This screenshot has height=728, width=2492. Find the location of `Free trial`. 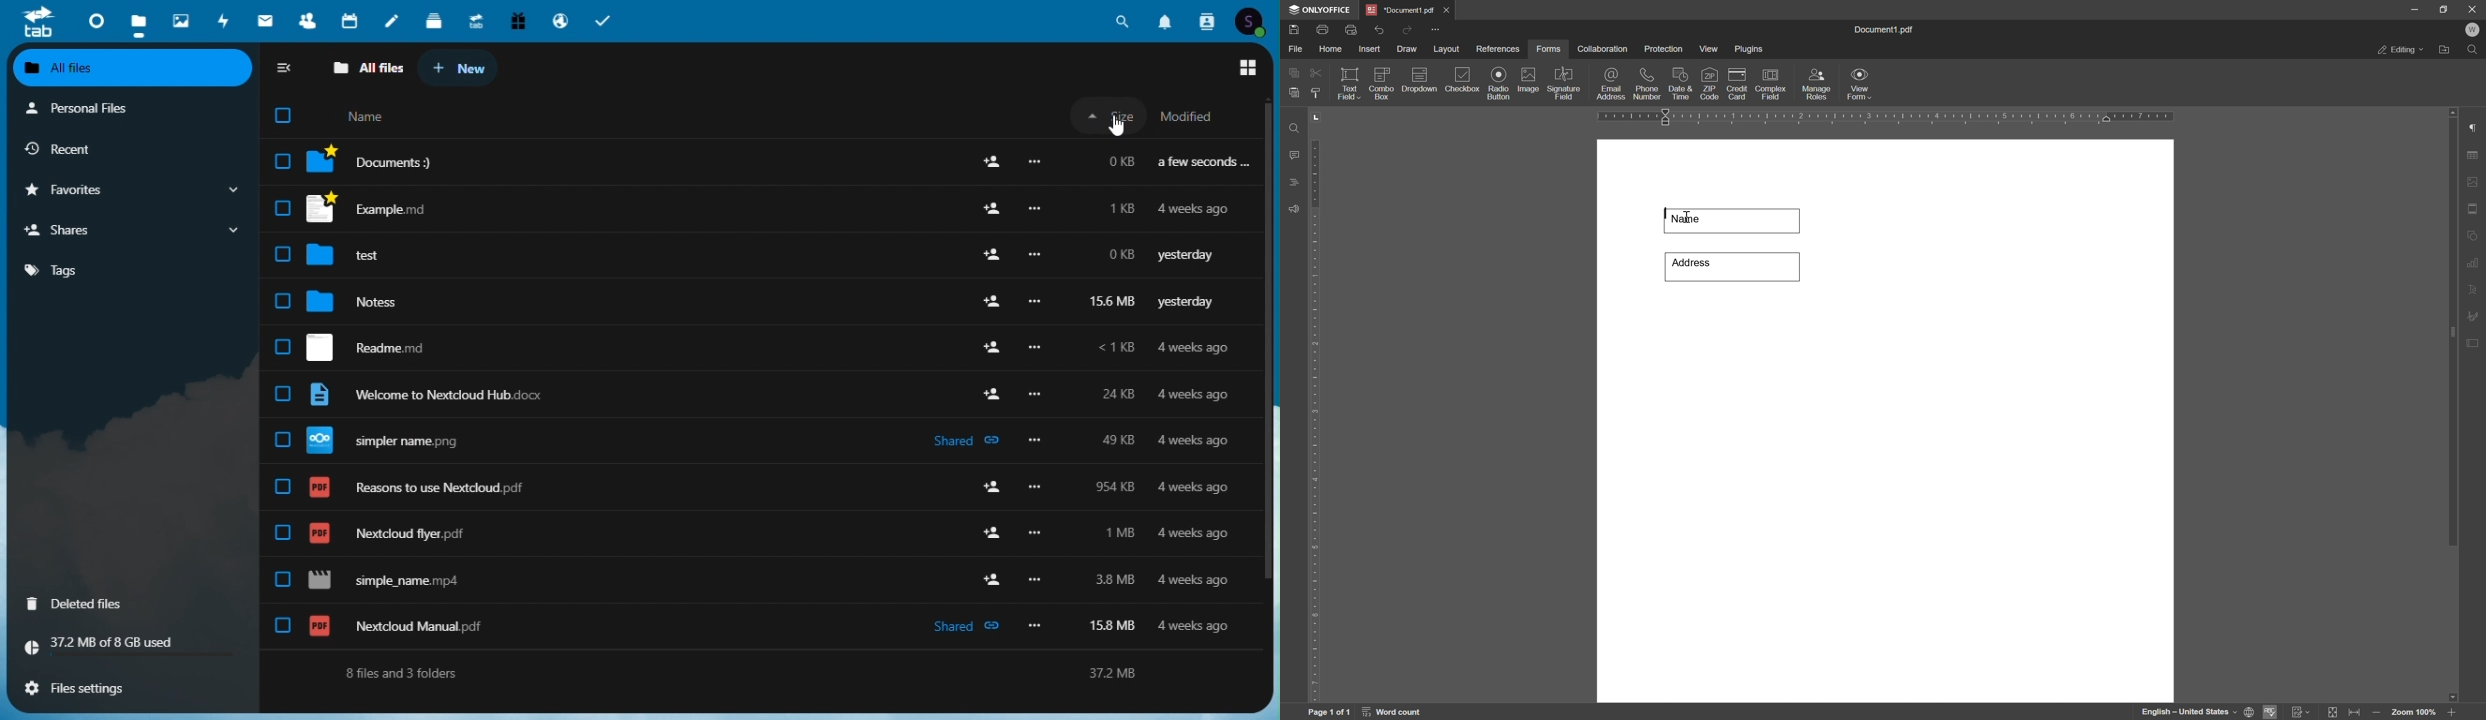

Free trial is located at coordinates (519, 17).